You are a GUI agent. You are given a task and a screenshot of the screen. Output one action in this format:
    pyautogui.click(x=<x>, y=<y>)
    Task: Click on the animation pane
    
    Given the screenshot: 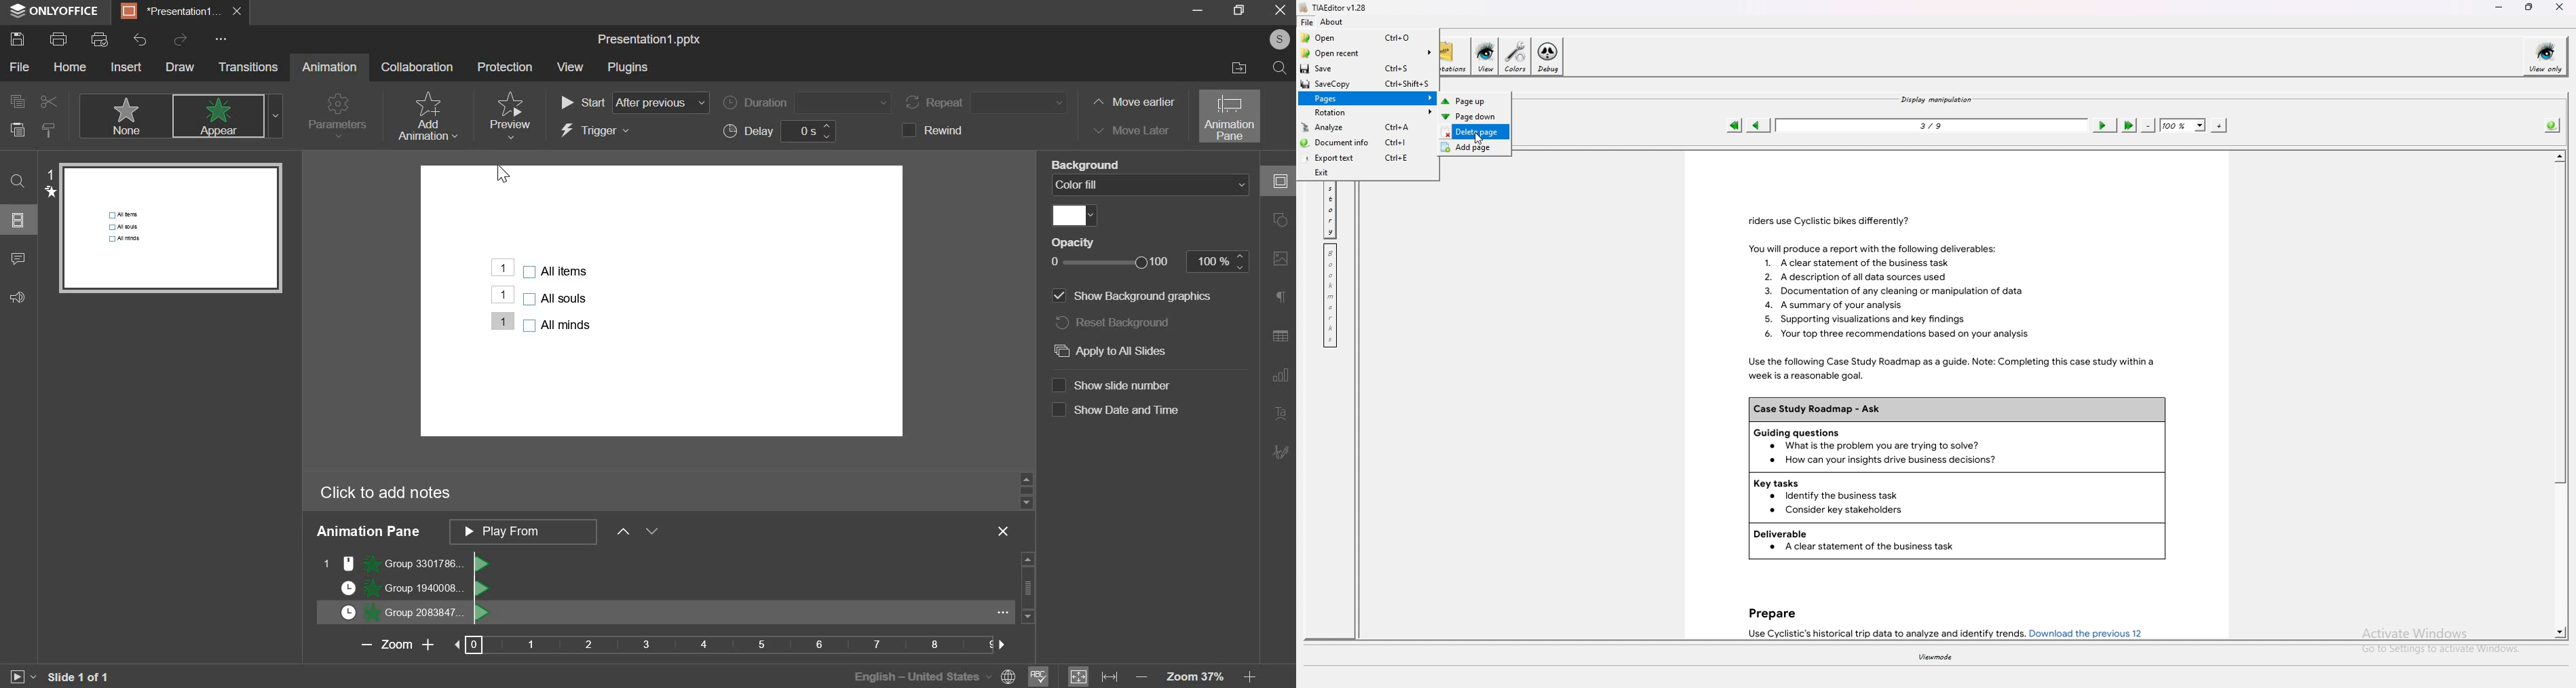 What is the action you would take?
    pyautogui.click(x=1230, y=116)
    